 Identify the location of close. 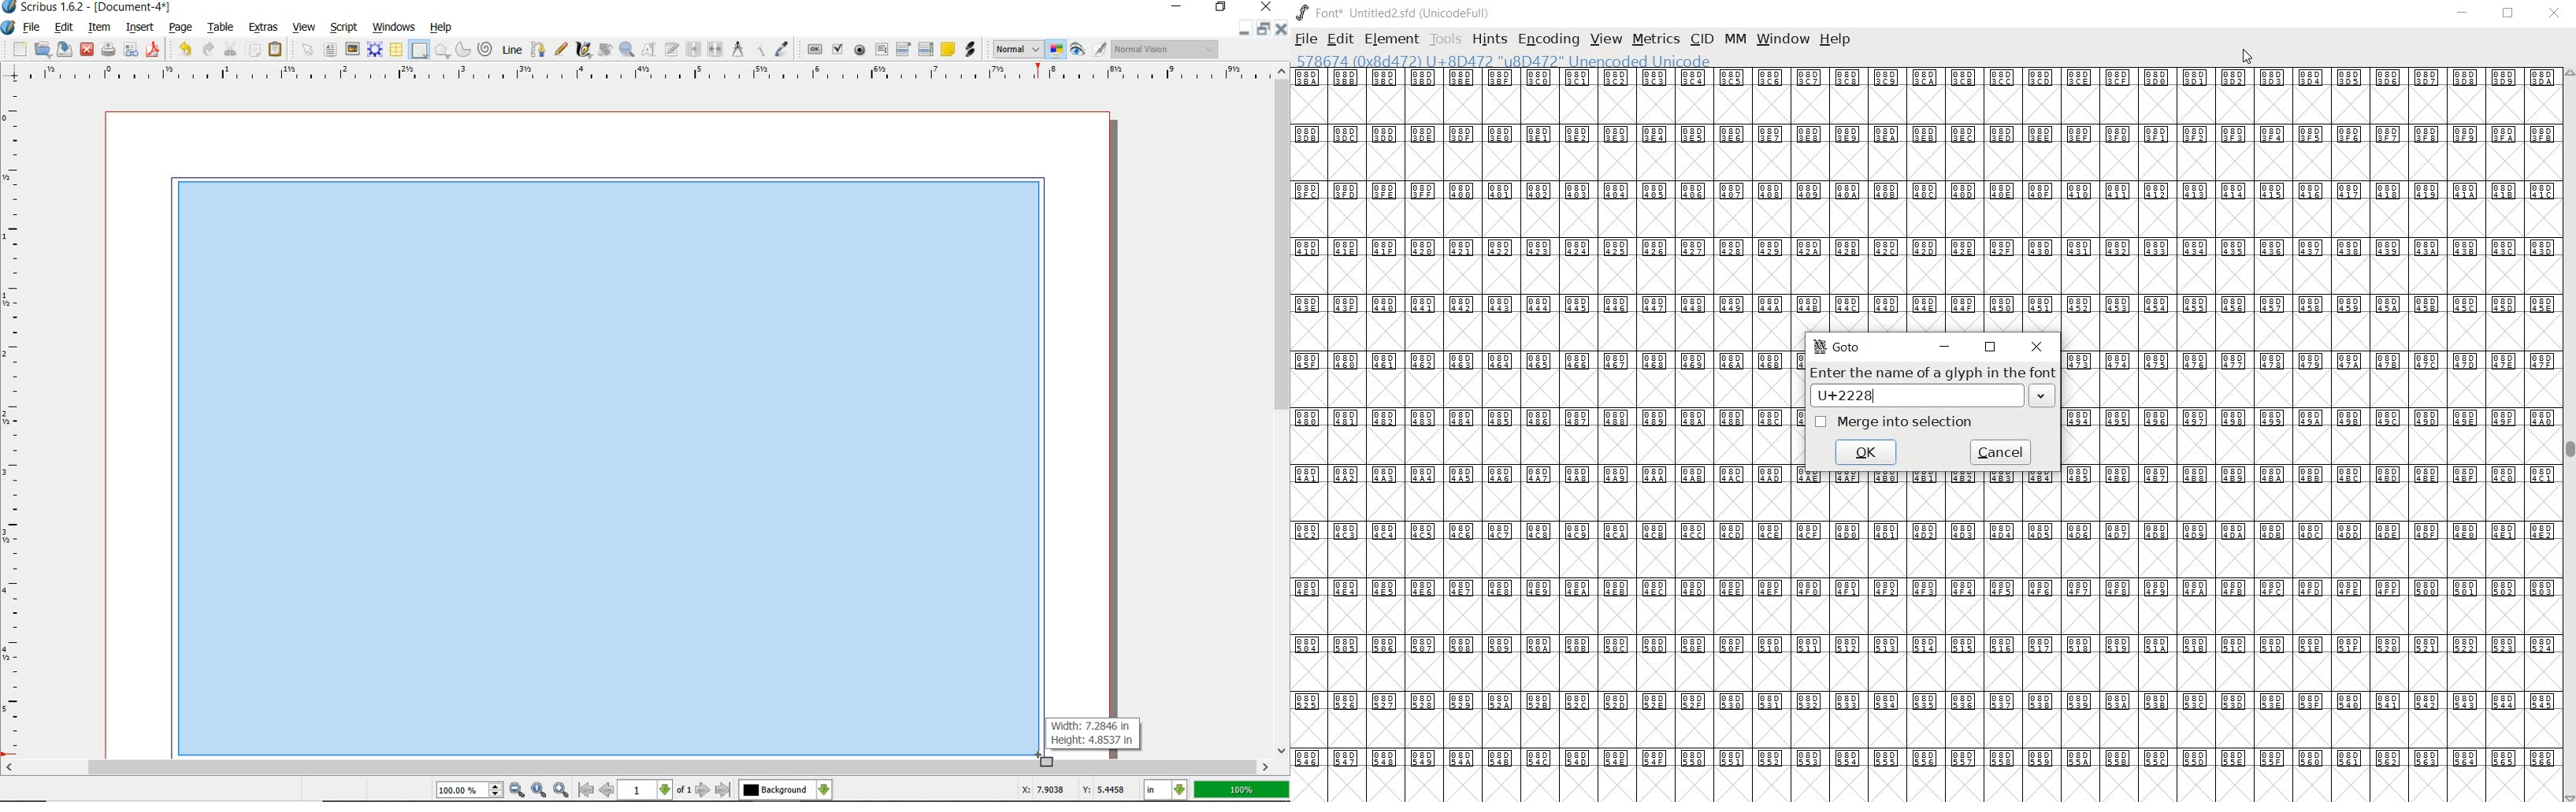
(87, 50).